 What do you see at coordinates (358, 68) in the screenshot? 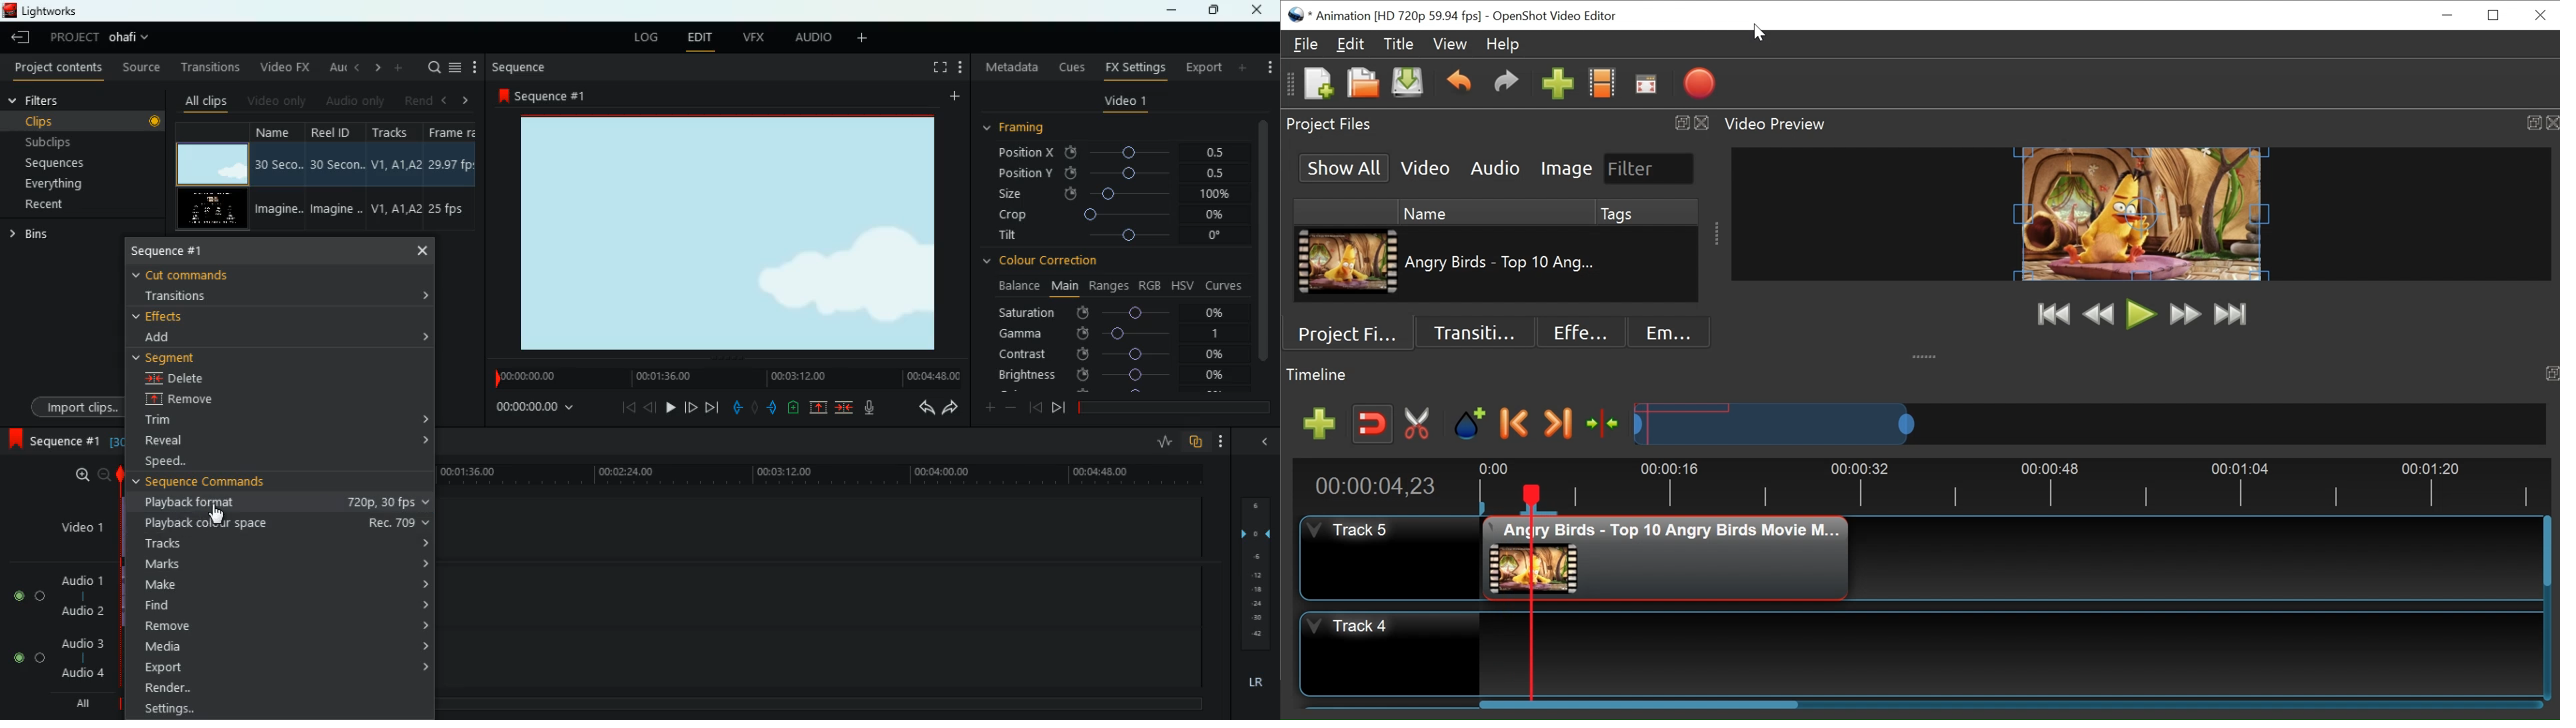
I see `left` at bounding box center [358, 68].